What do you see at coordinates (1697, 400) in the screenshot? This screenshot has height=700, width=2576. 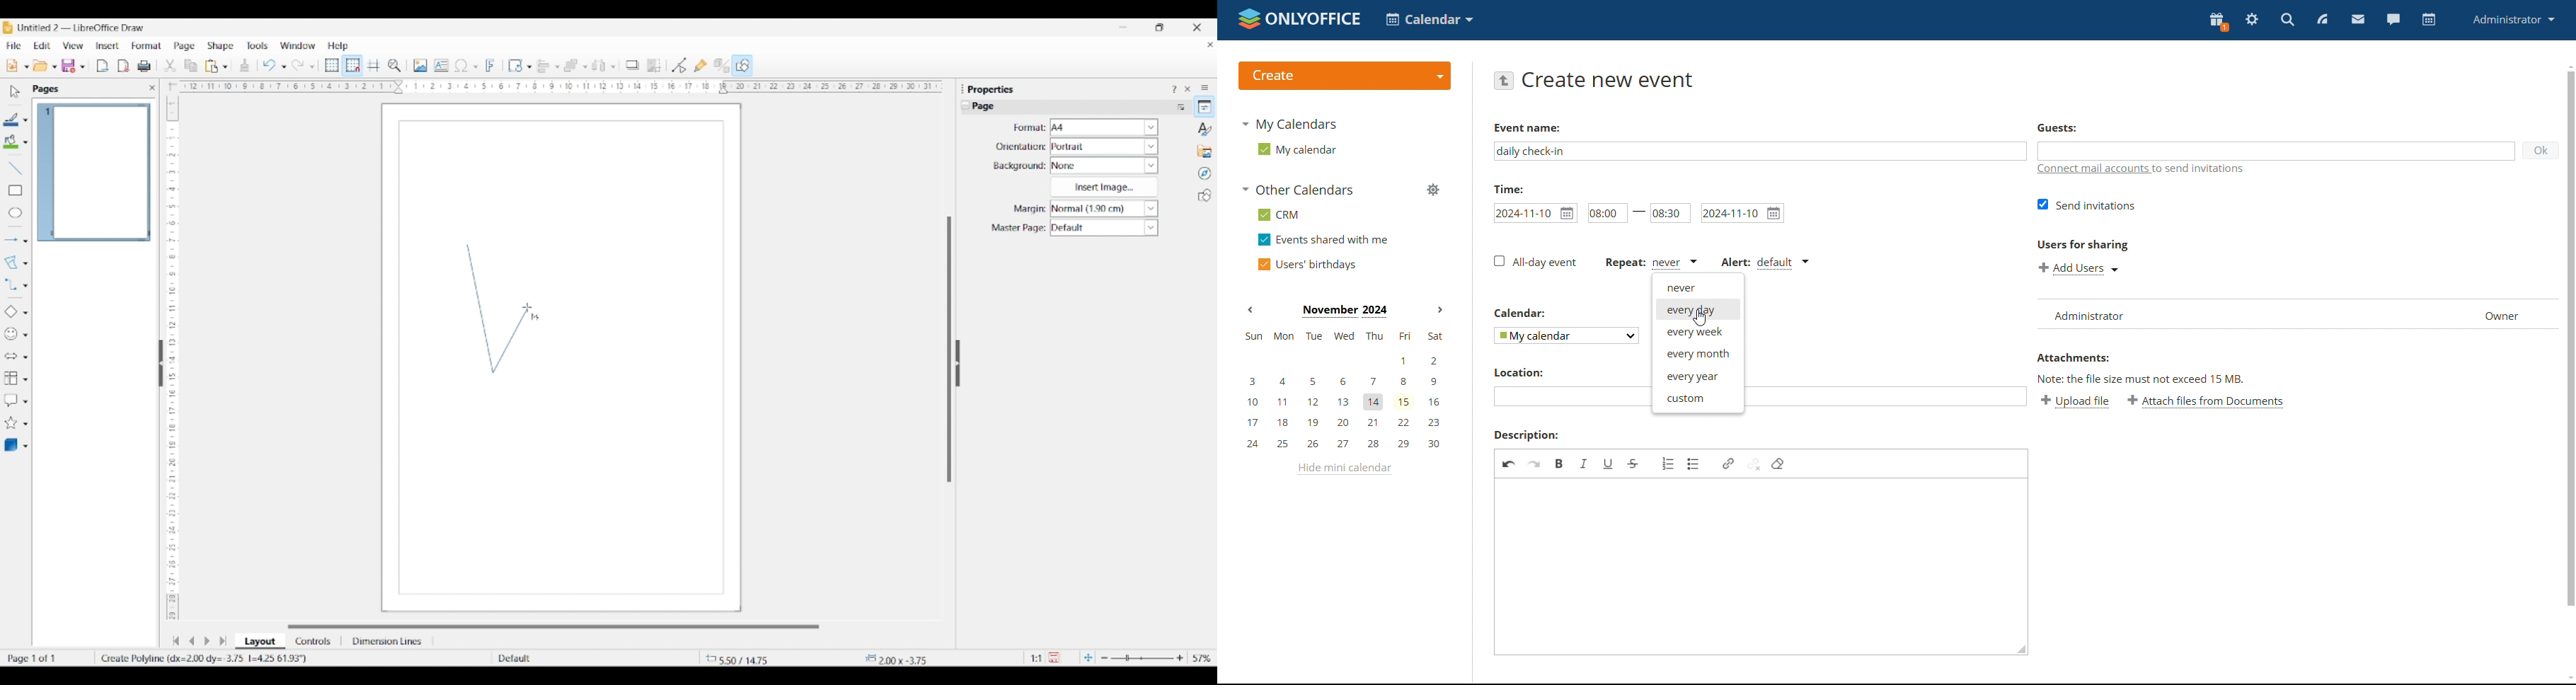 I see `custom` at bounding box center [1697, 400].